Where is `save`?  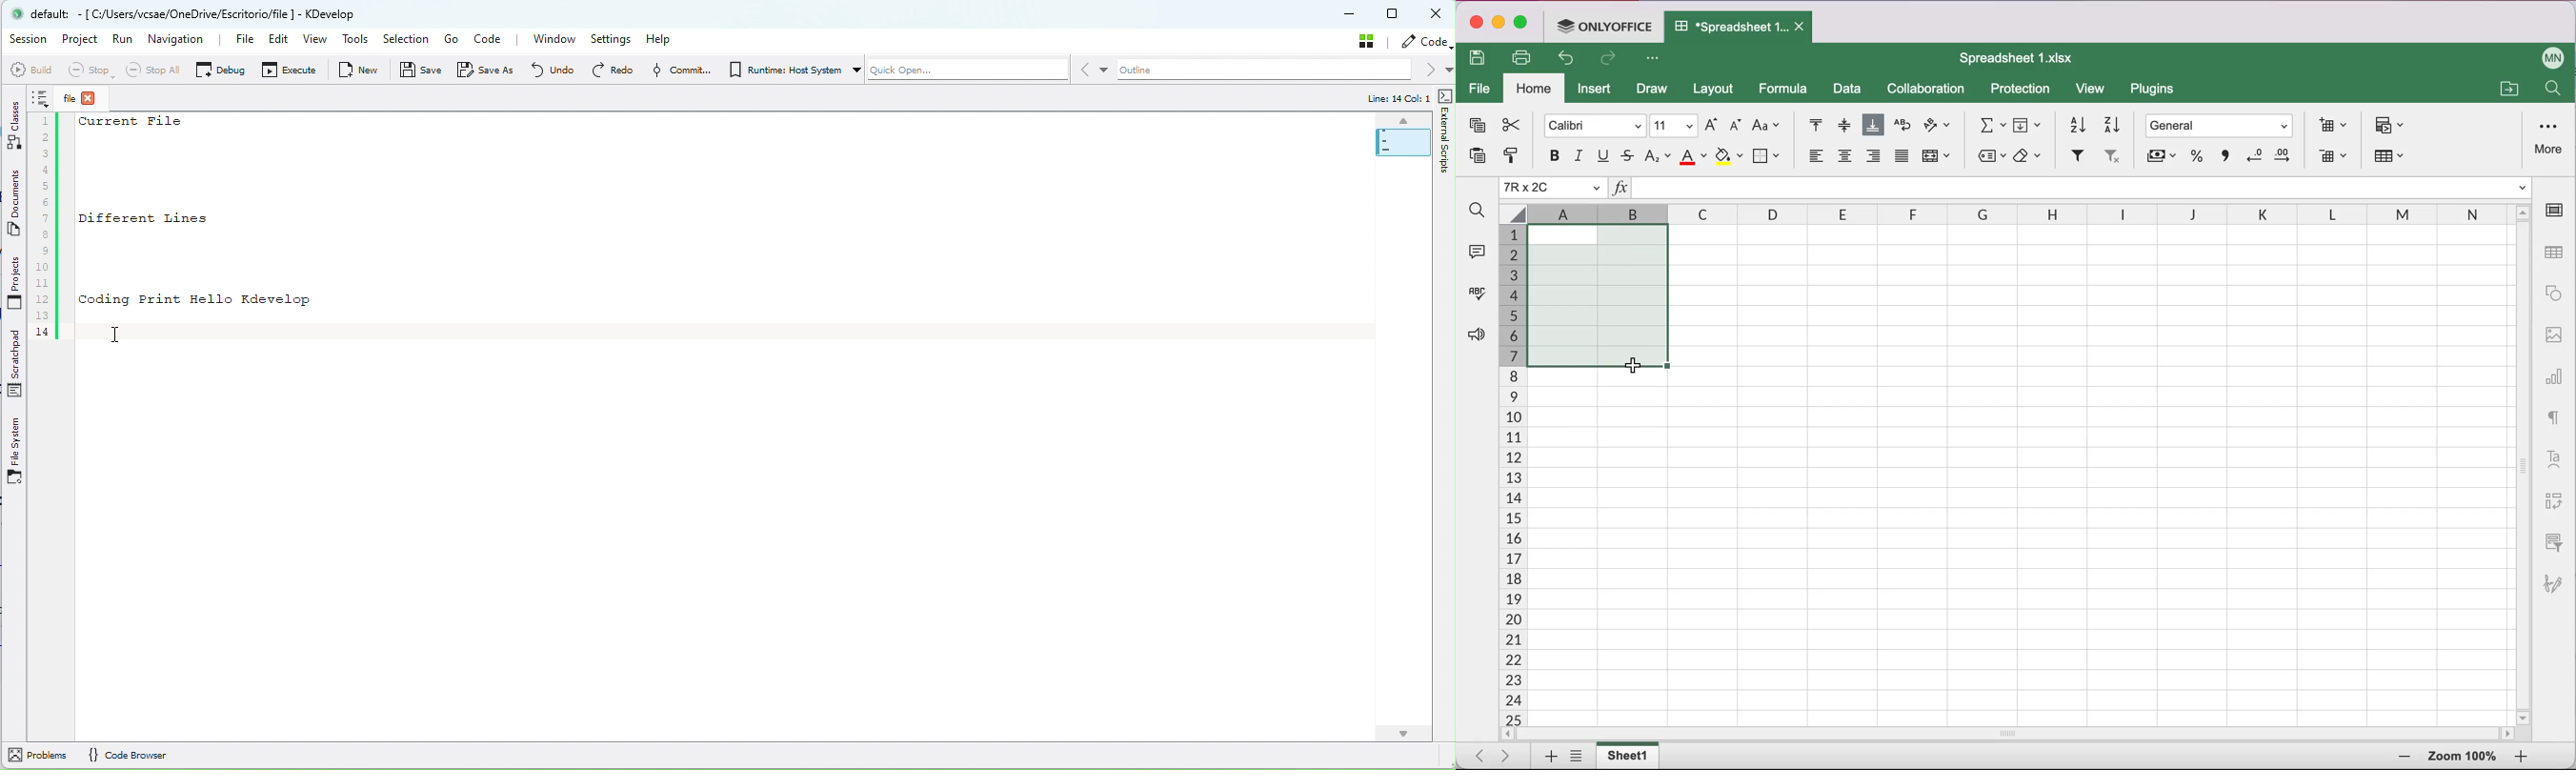 save is located at coordinates (1480, 59).